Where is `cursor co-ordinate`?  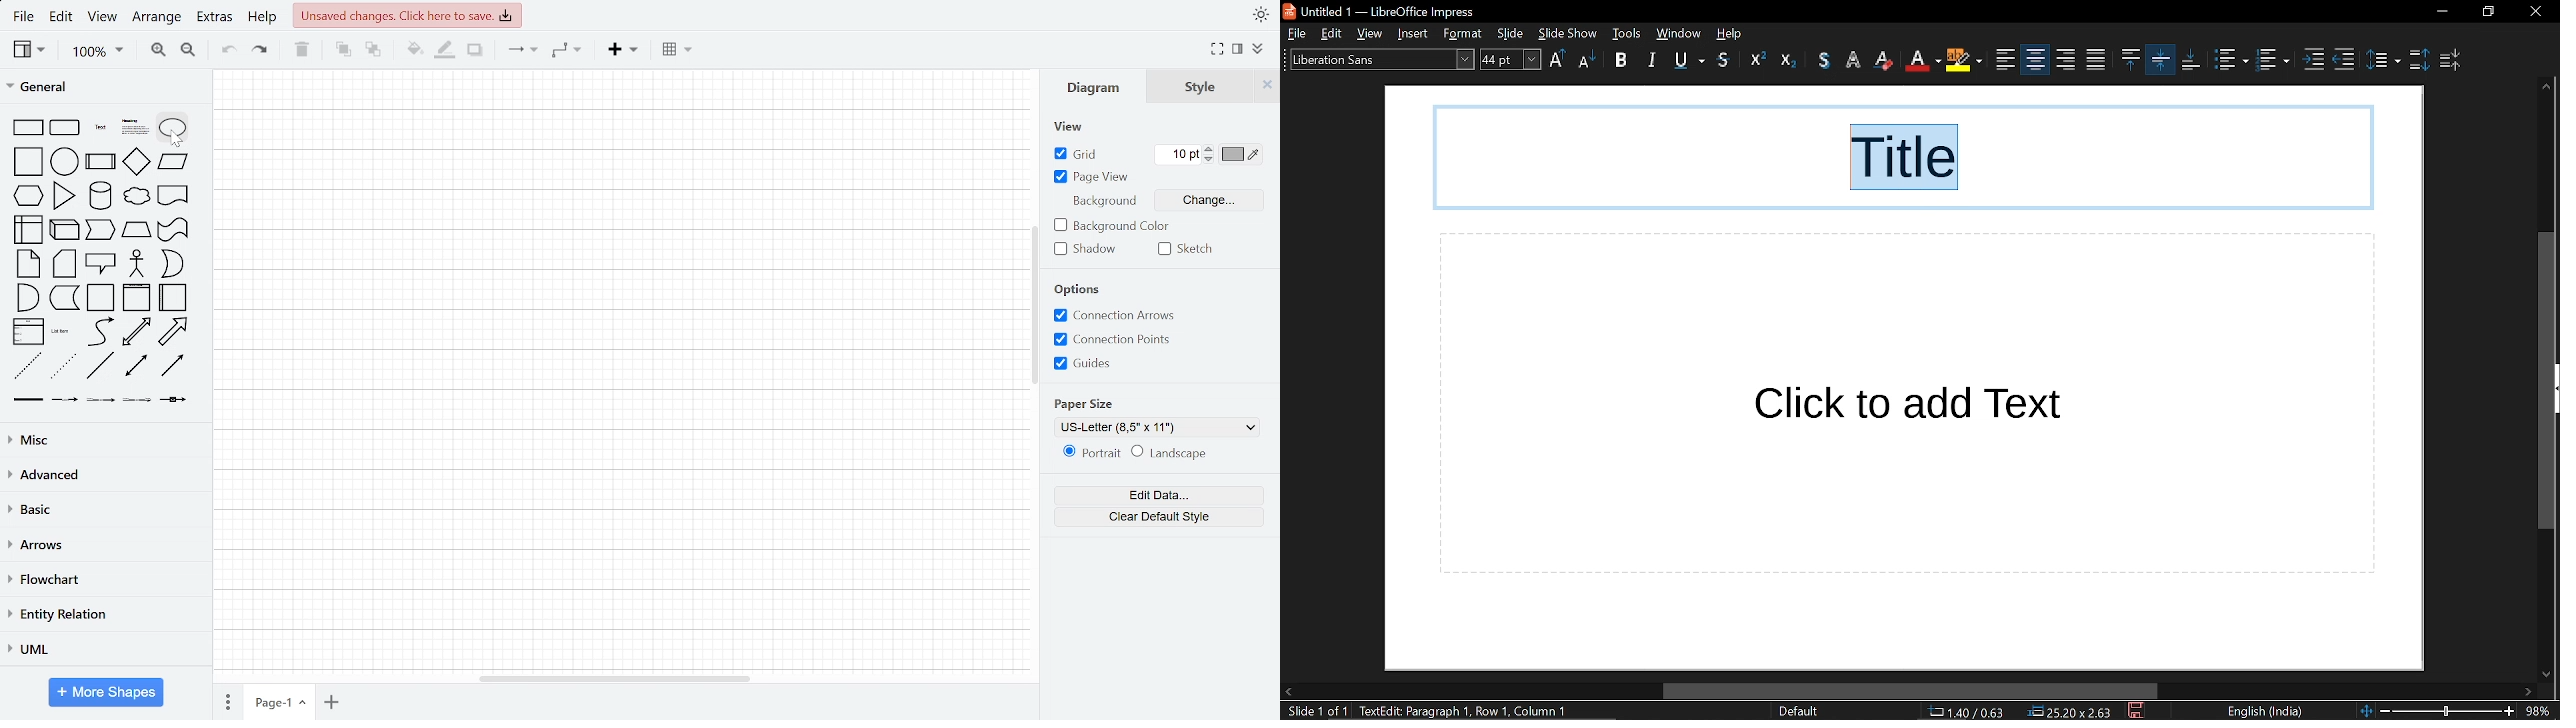
cursor co-ordinate is located at coordinates (1973, 712).